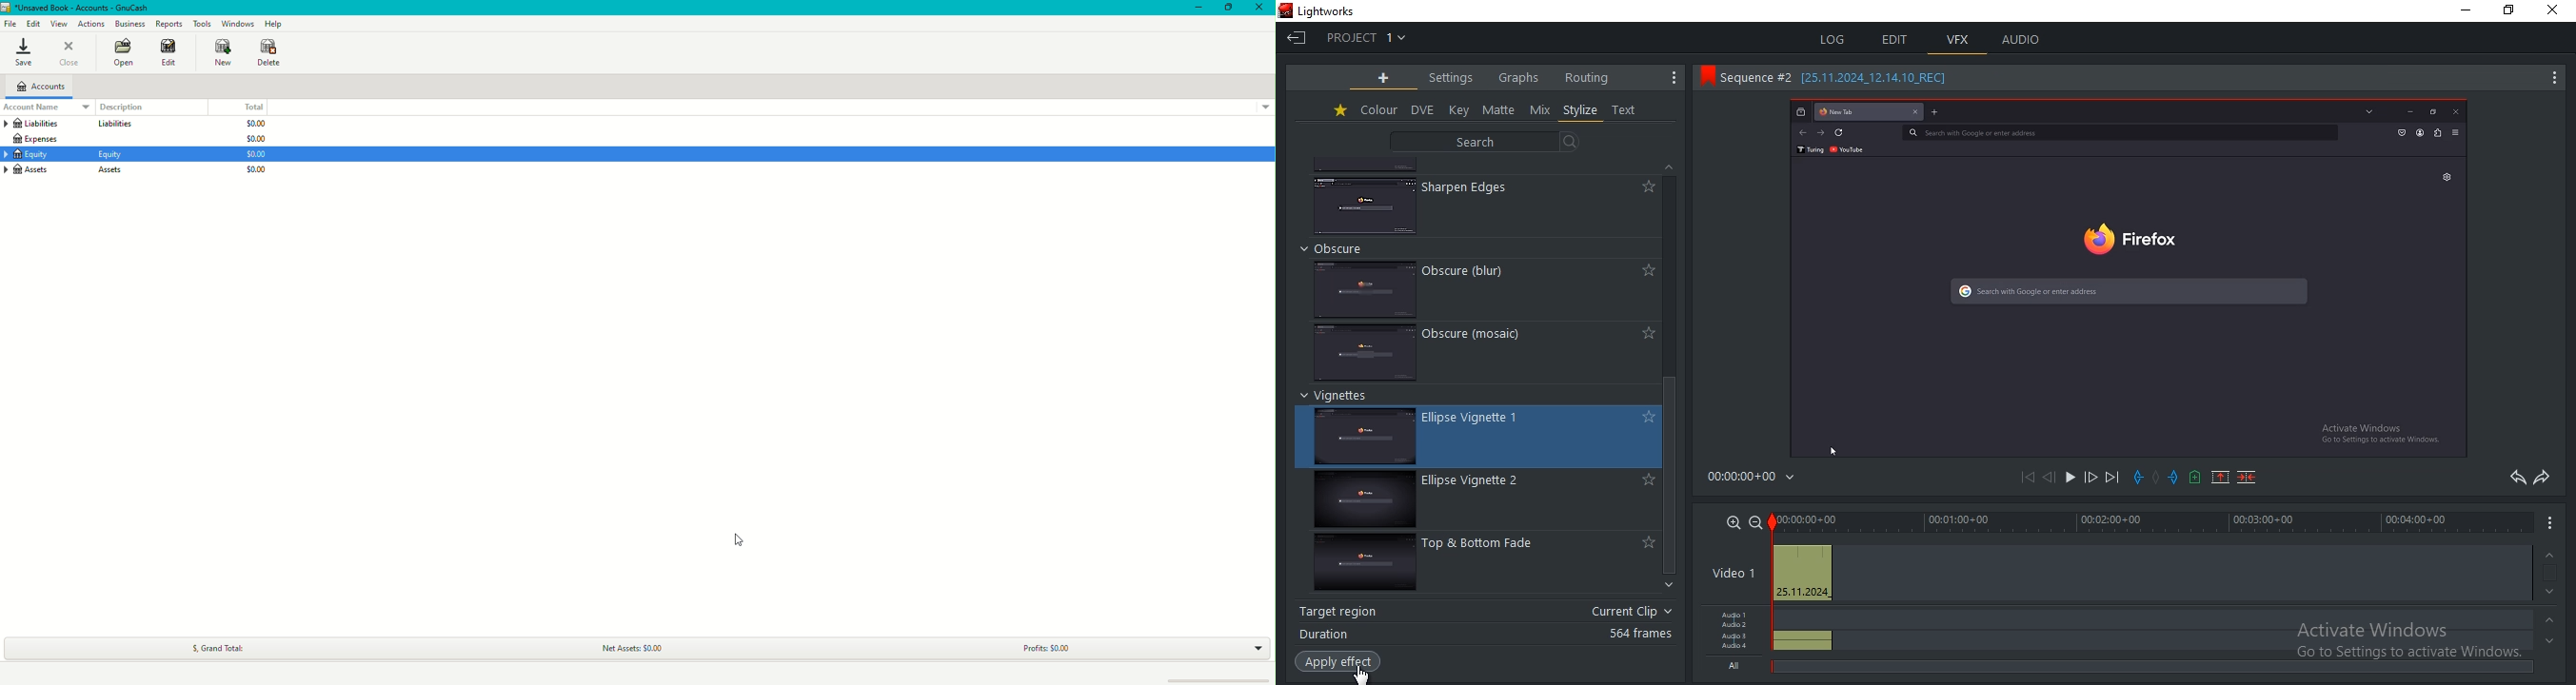  Describe the element at coordinates (1487, 416) in the screenshot. I see `Ellipse vignette 1` at that location.